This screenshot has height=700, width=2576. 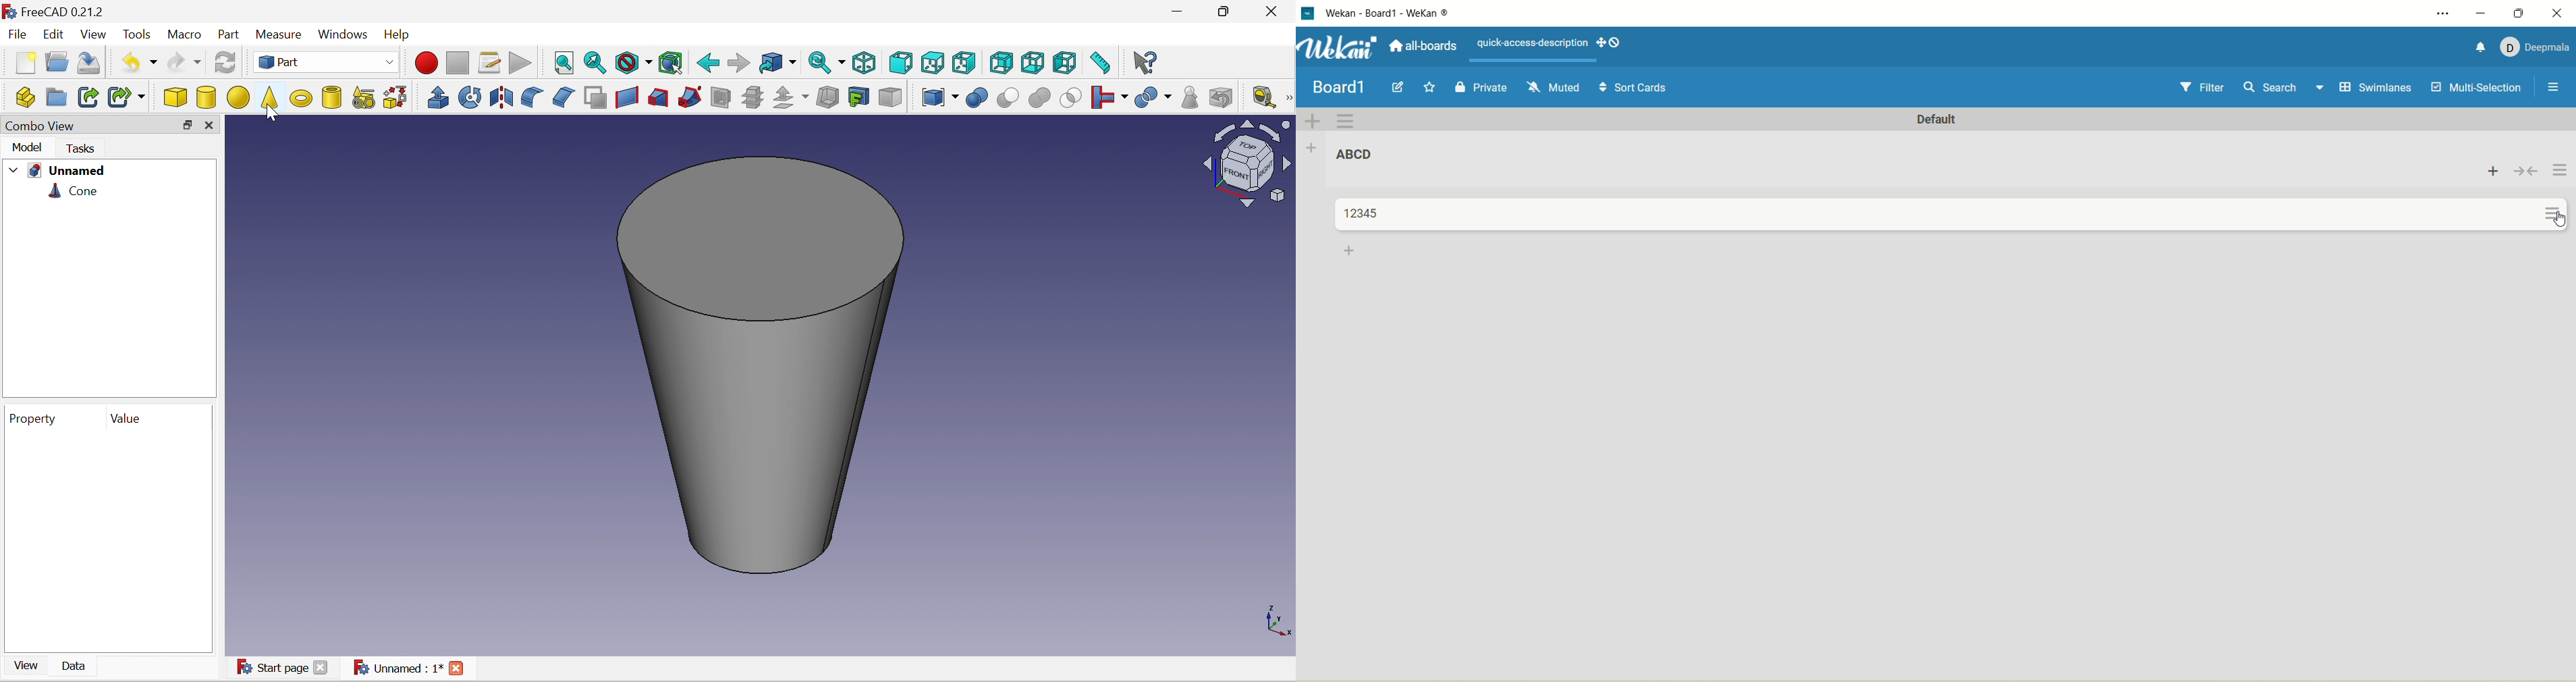 I want to click on muted, so click(x=1555, y=87).